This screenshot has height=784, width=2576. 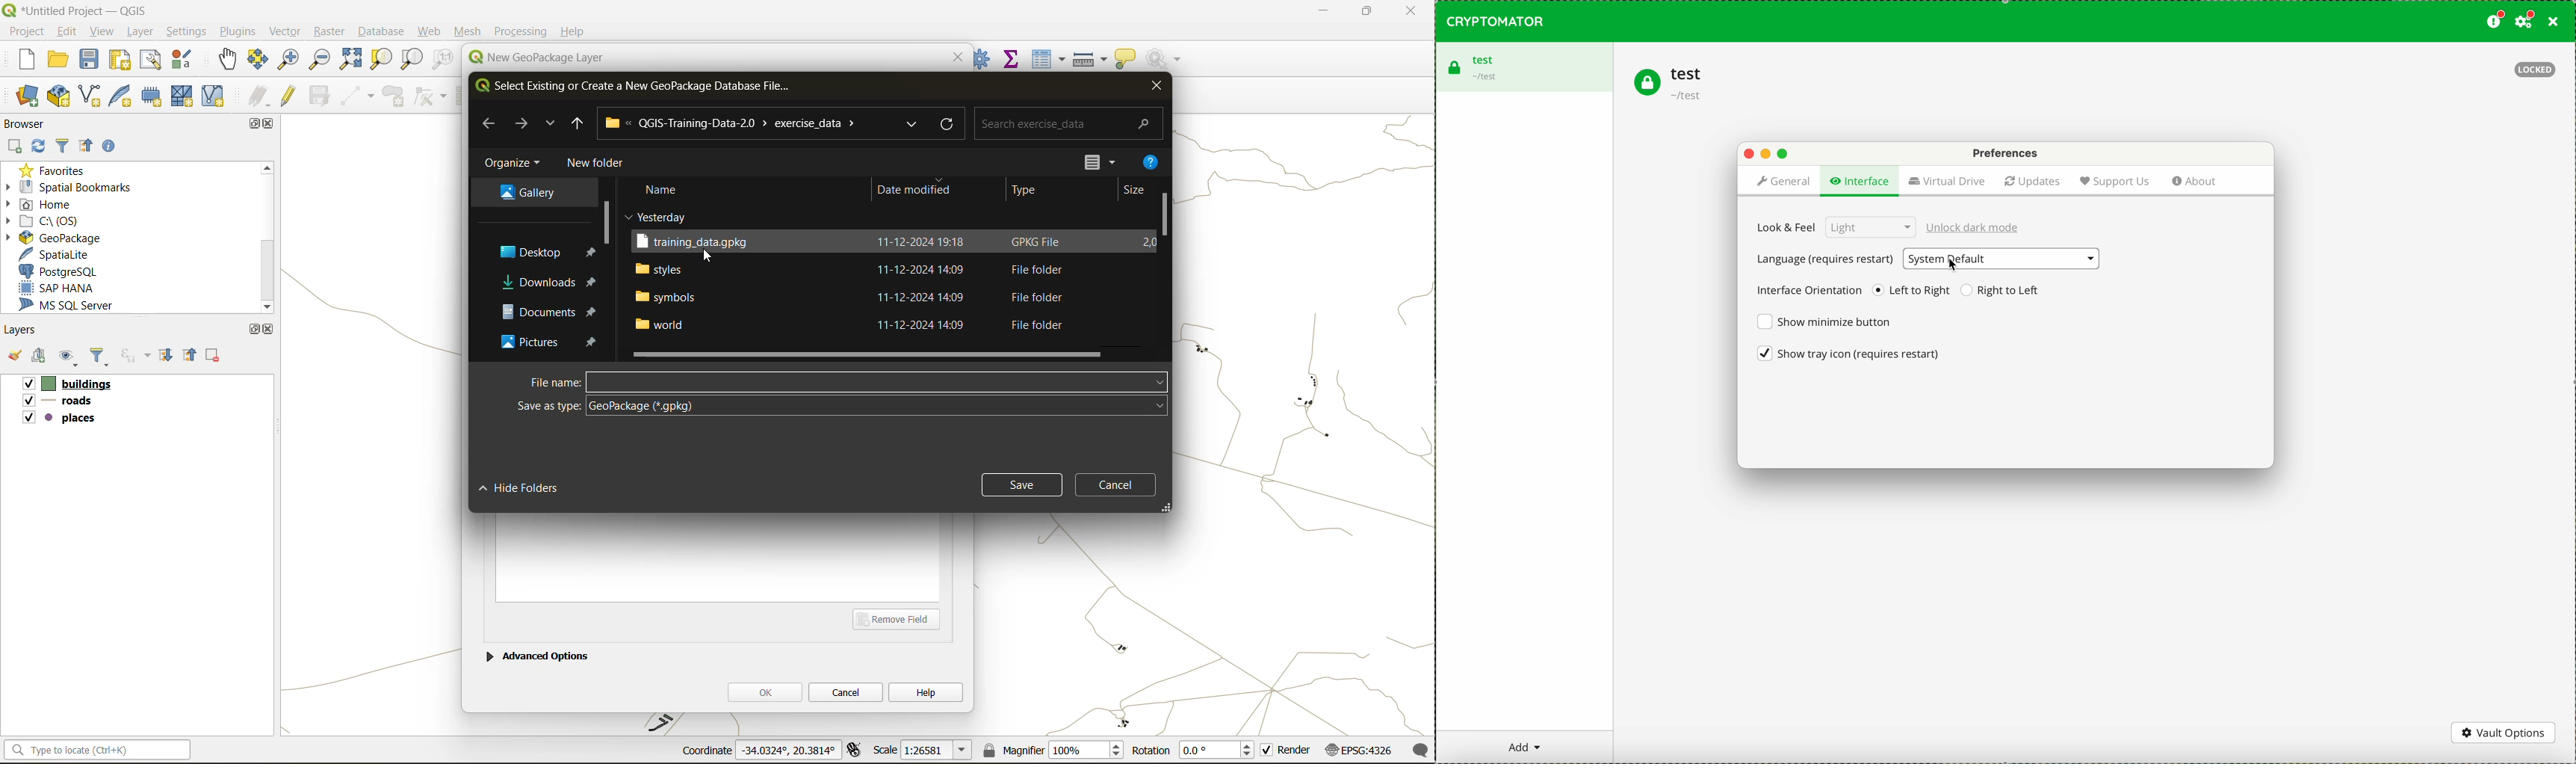 What do you see at coordinates (855, 751) in the screenshot?
I see `toggle extents` at bounding box center [855, 751].